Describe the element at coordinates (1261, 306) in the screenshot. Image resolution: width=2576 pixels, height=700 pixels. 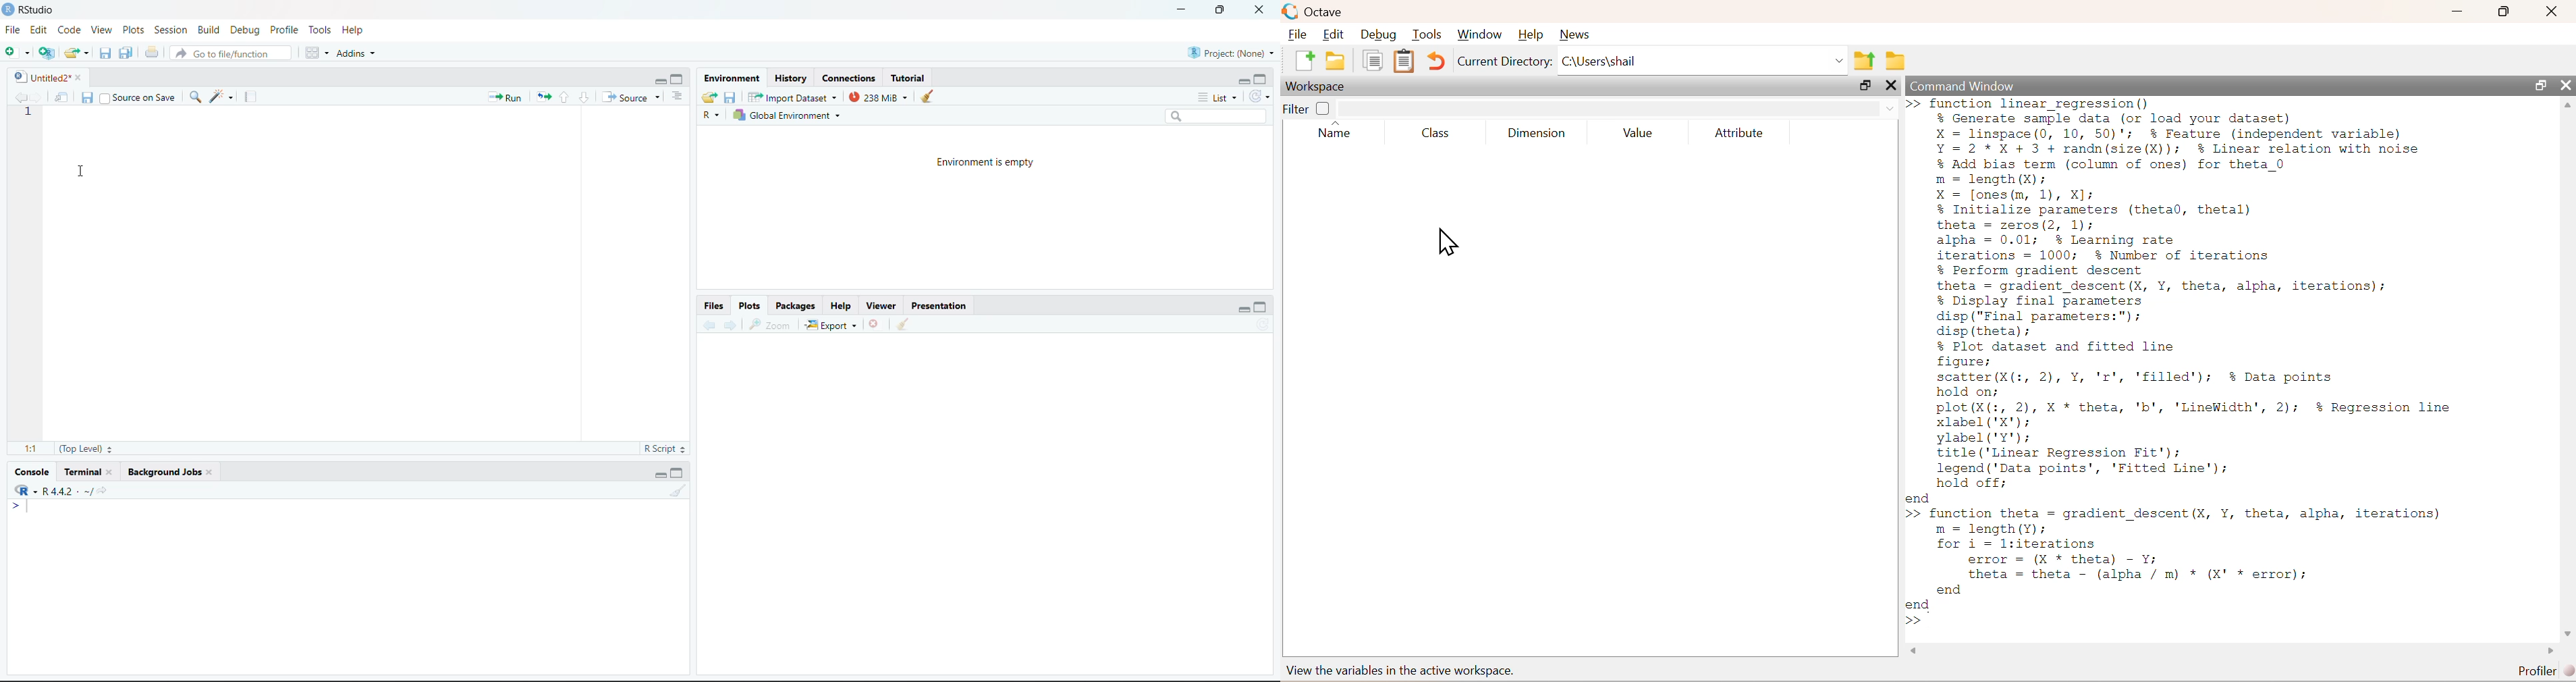
I see `maximize` at that location.